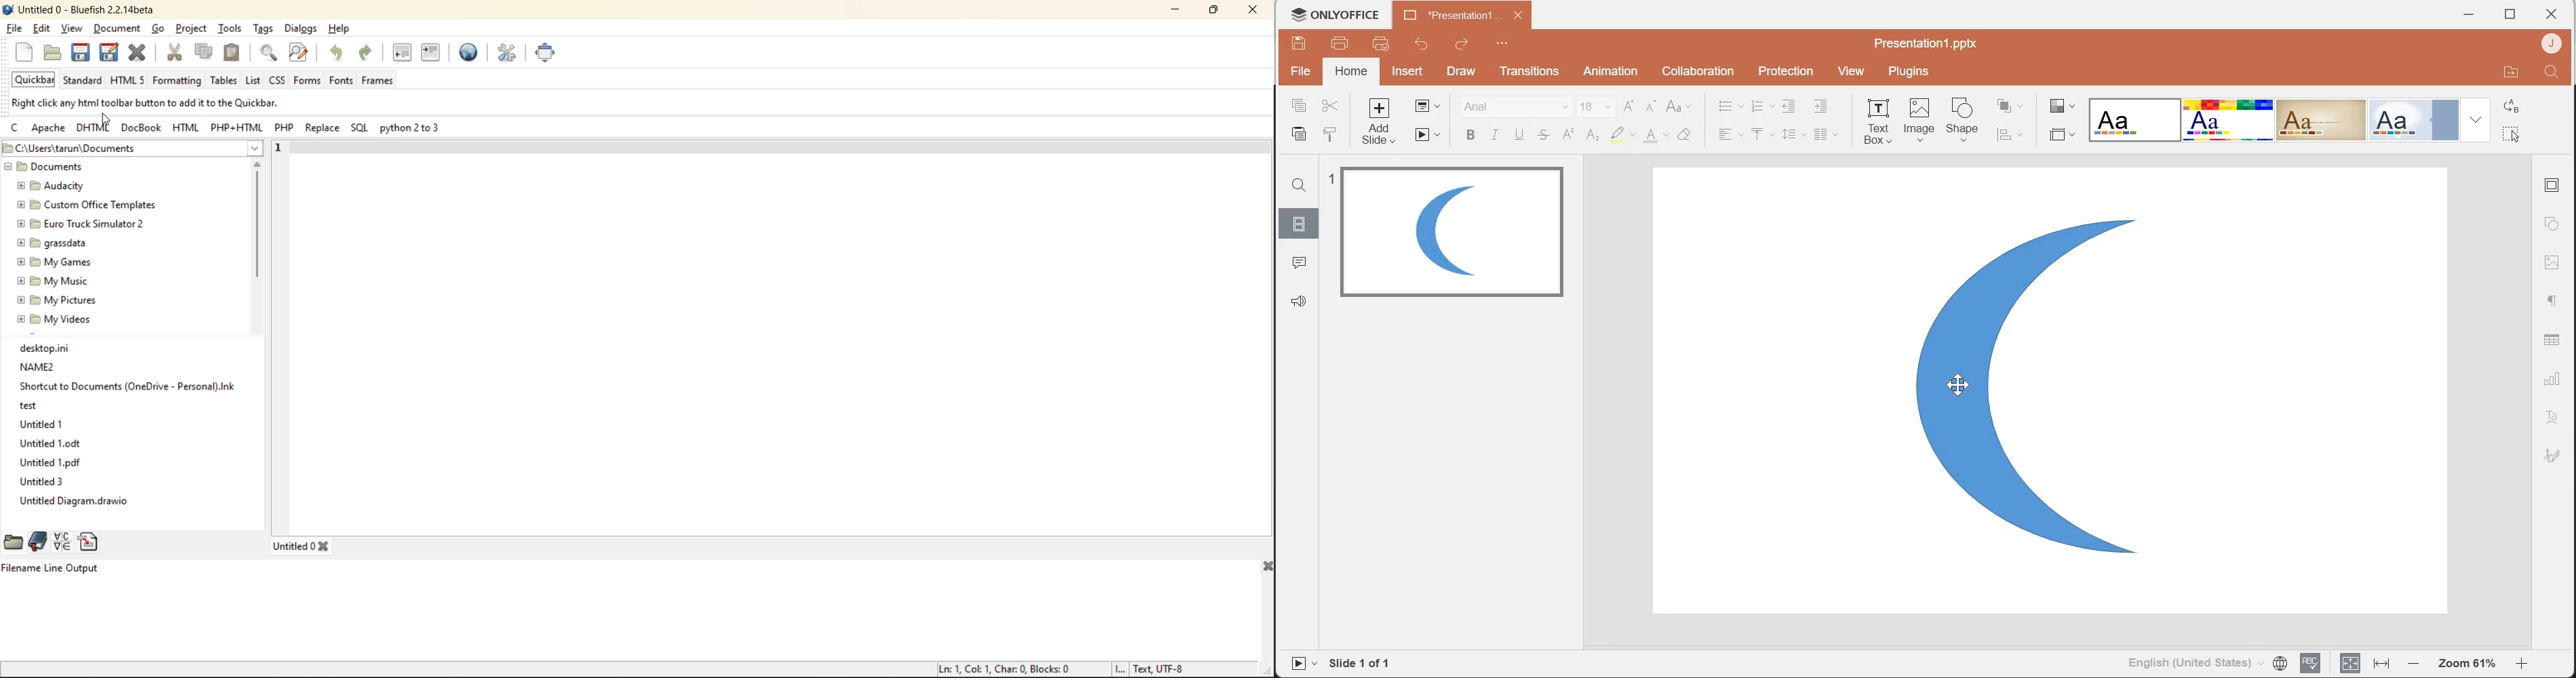  I want to click on Numbering, so click(1761, 105).